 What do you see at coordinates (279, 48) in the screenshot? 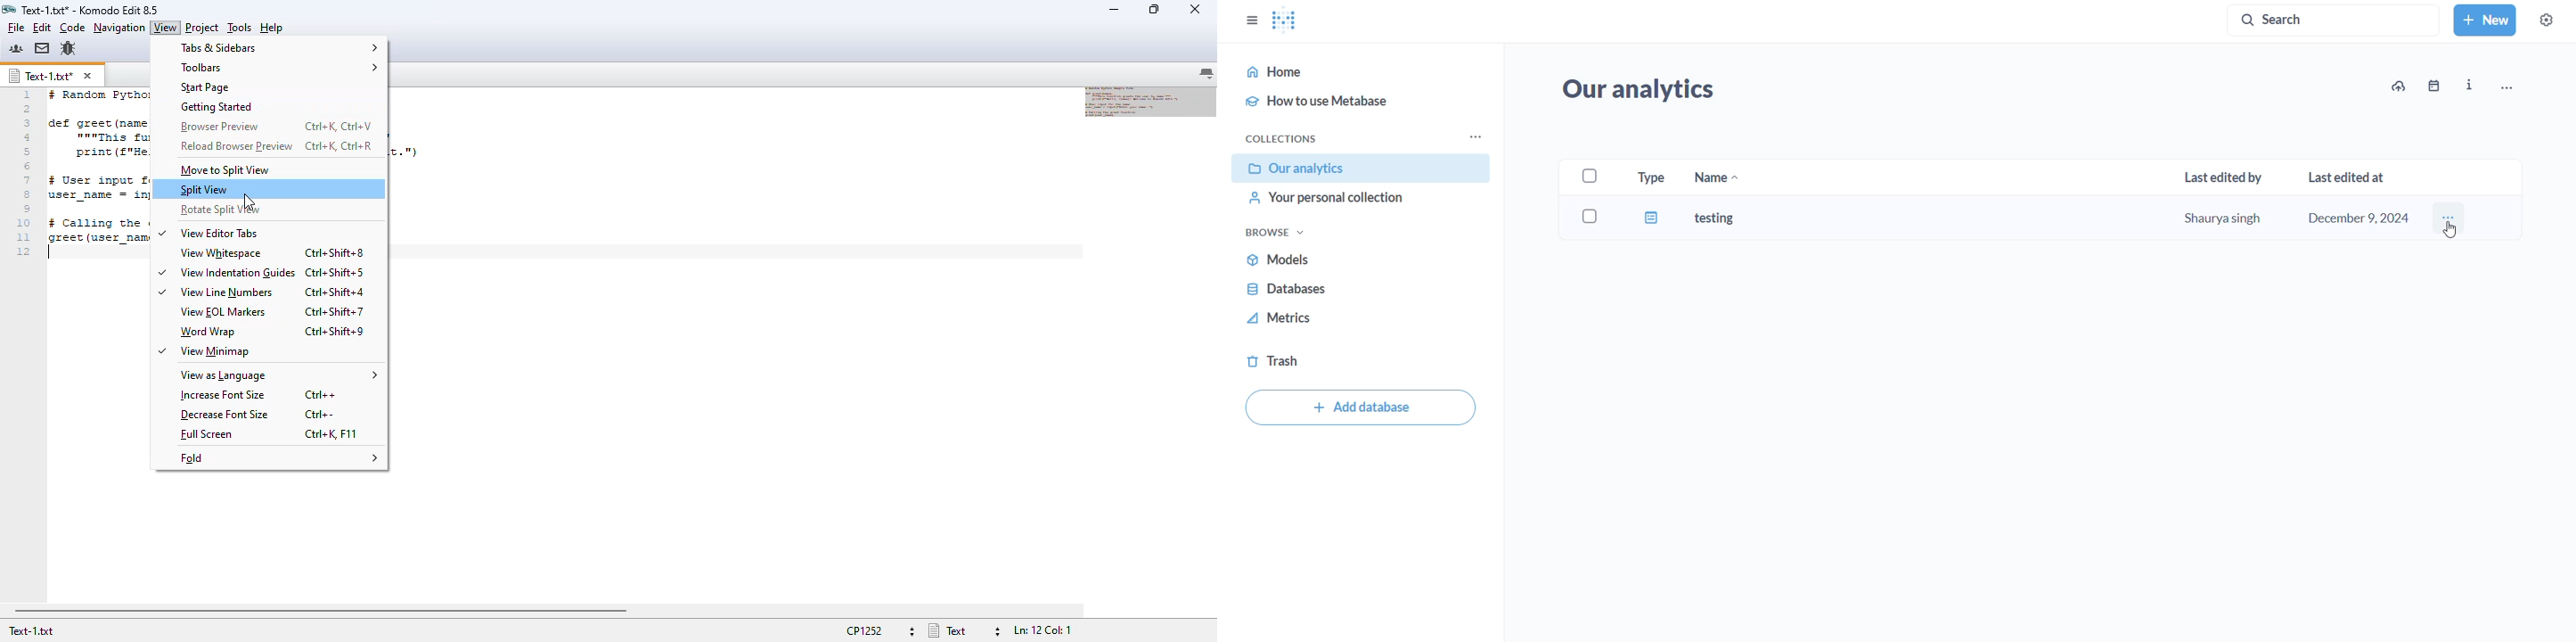
I see `tabs & sidebars` at bounding box center [279, 48].